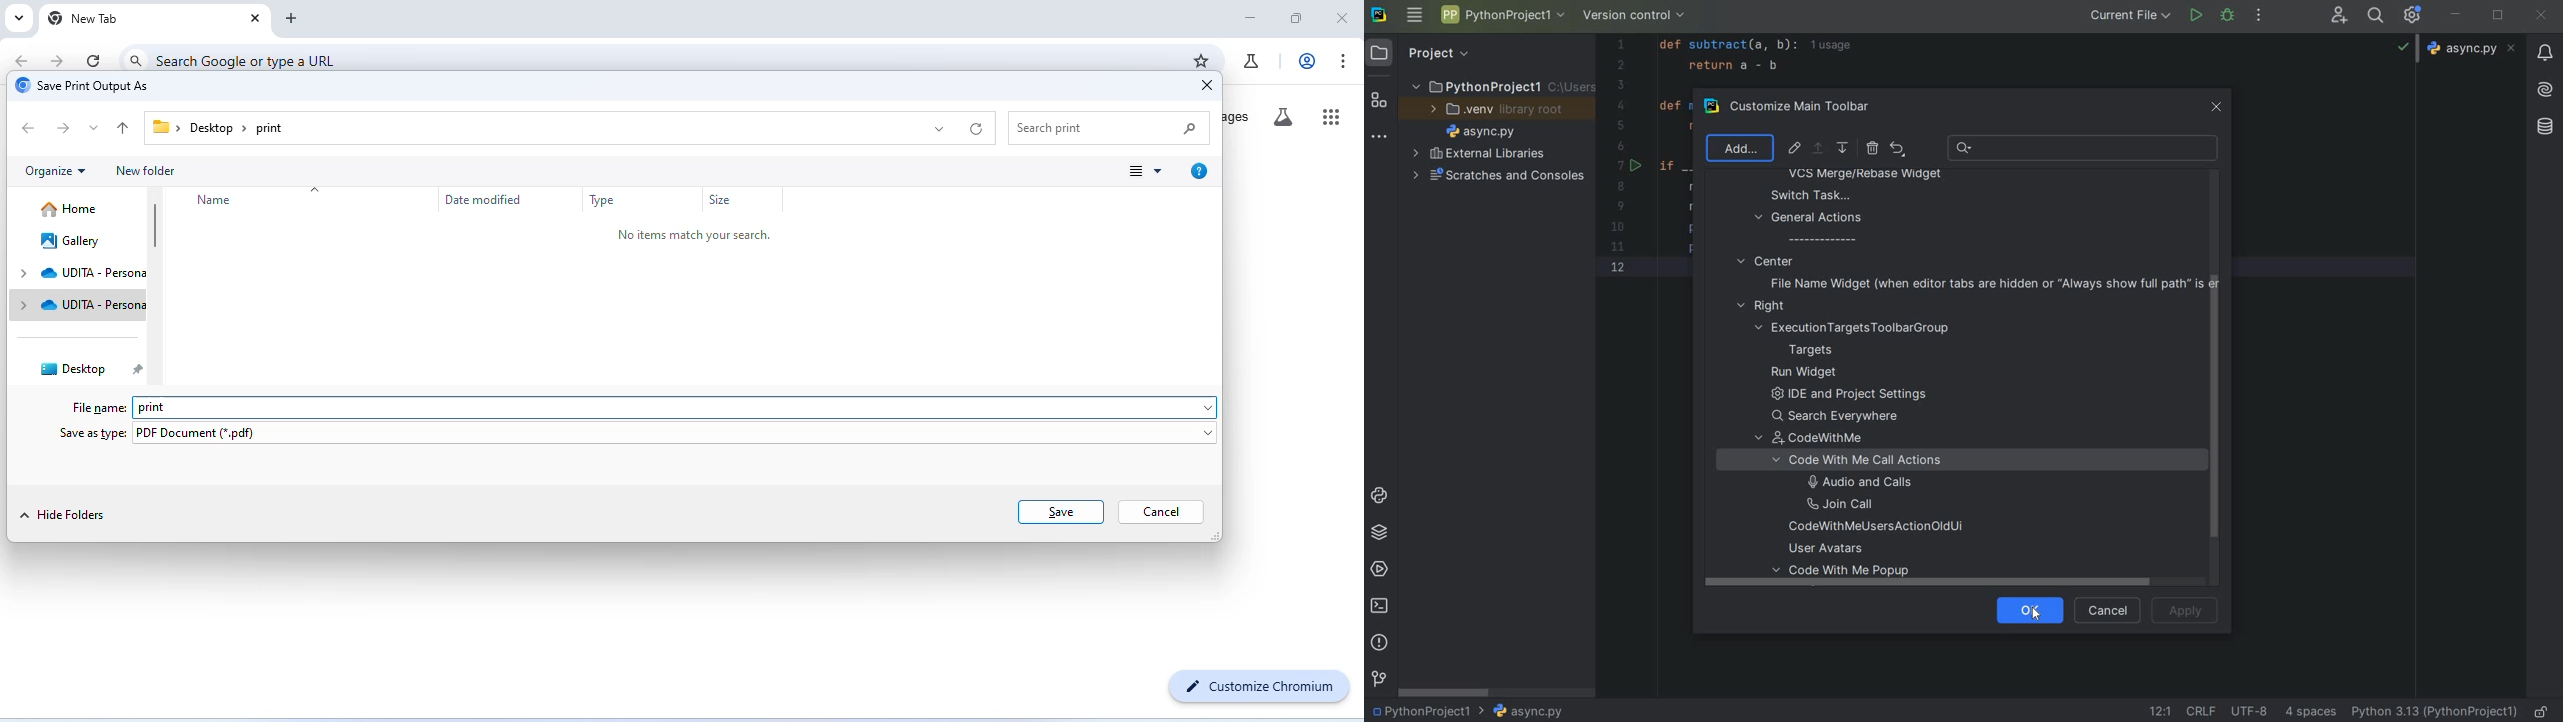  I want to click on RUN, so click(2198, 16).